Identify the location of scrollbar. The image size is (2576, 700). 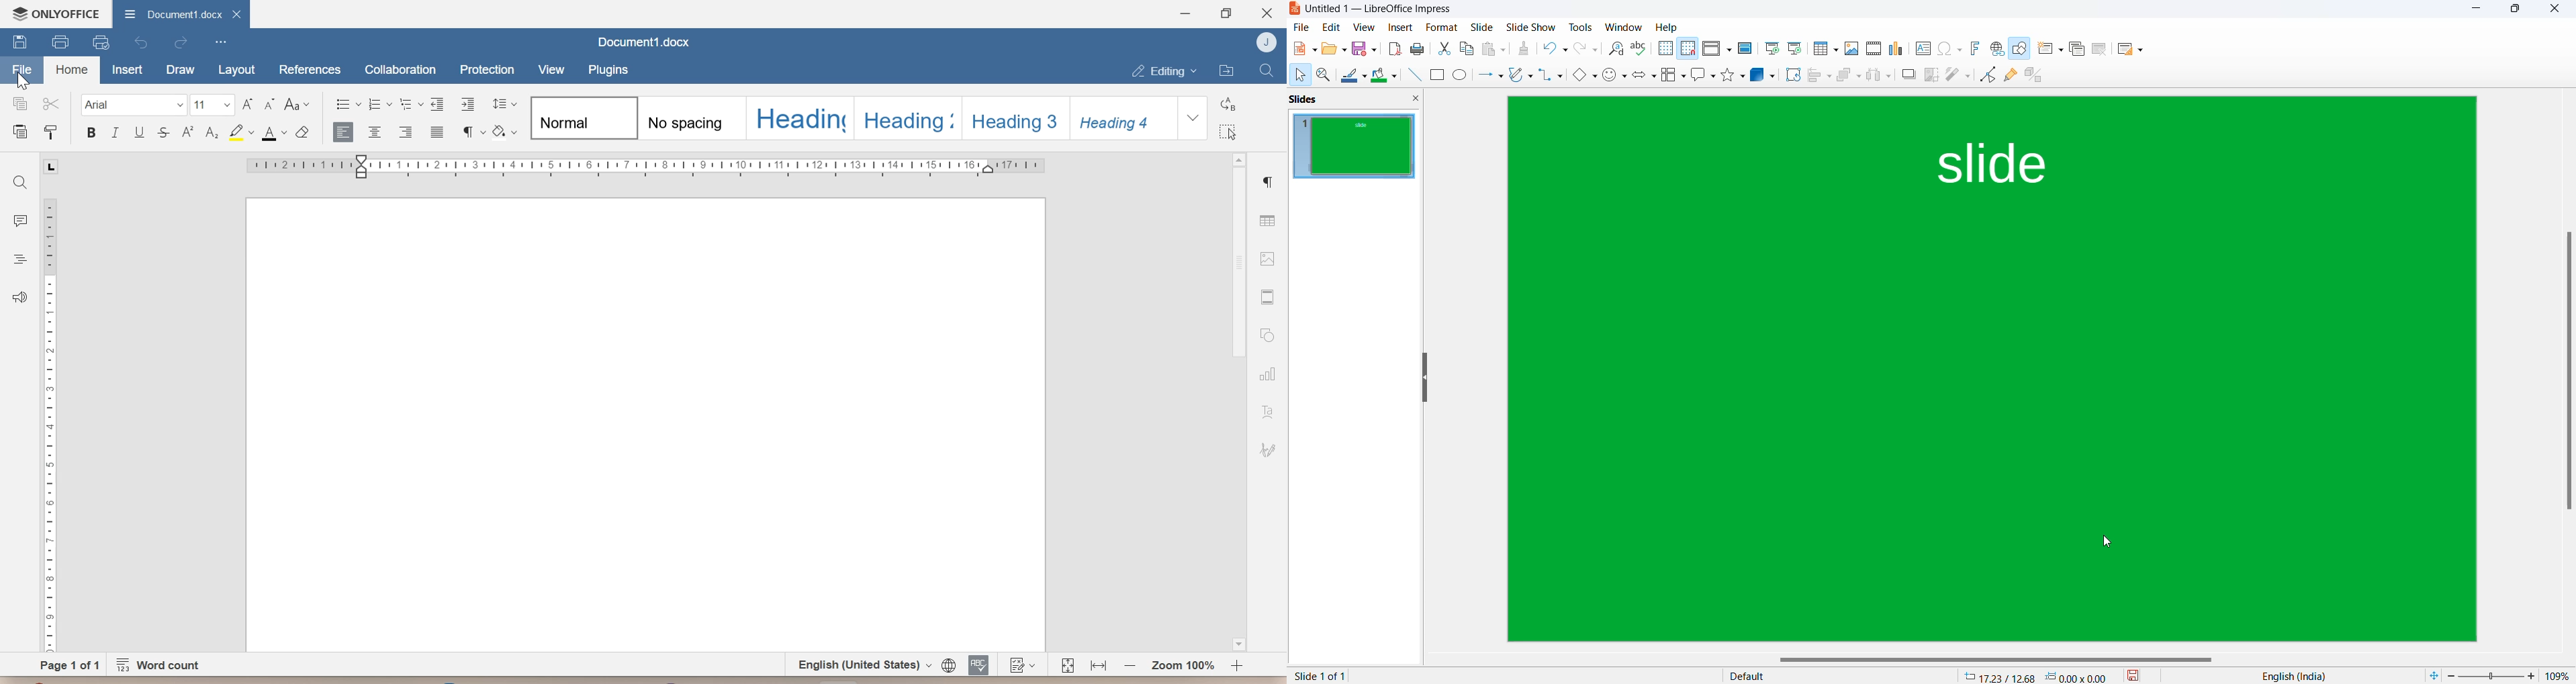
(2567, 370).